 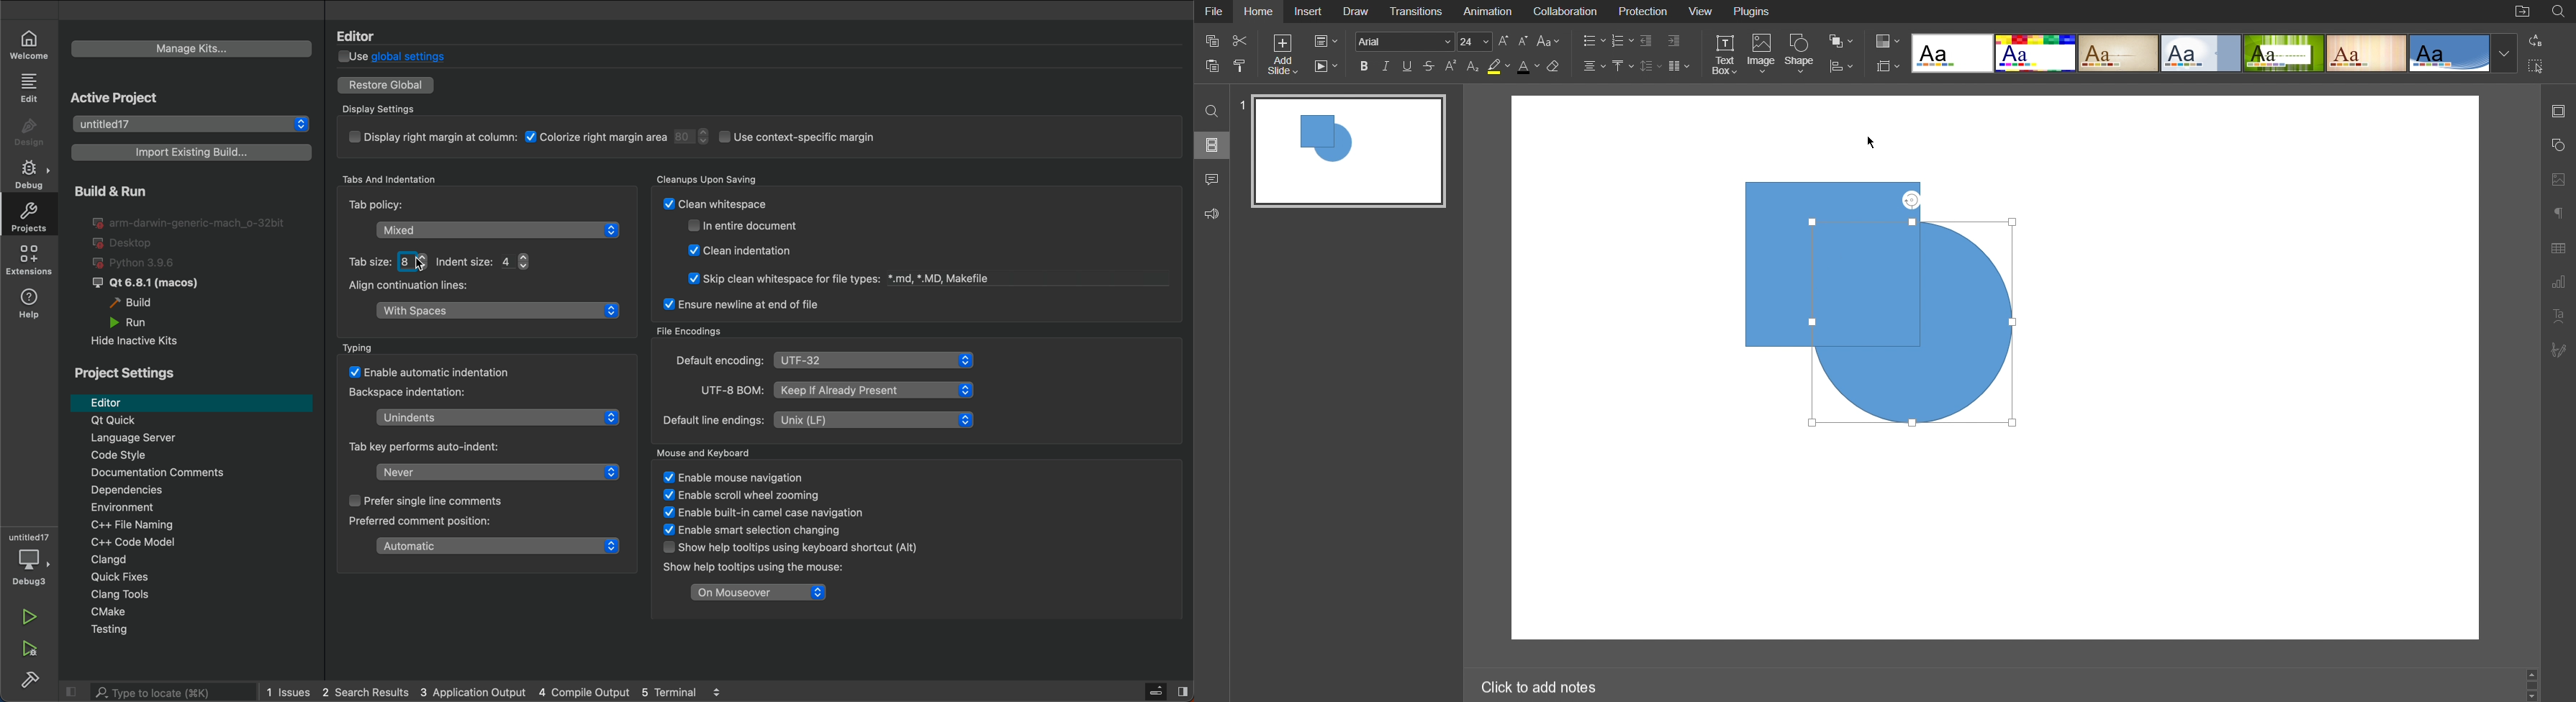 I want to click on Shape Settings, so click(x=2559, y=146).